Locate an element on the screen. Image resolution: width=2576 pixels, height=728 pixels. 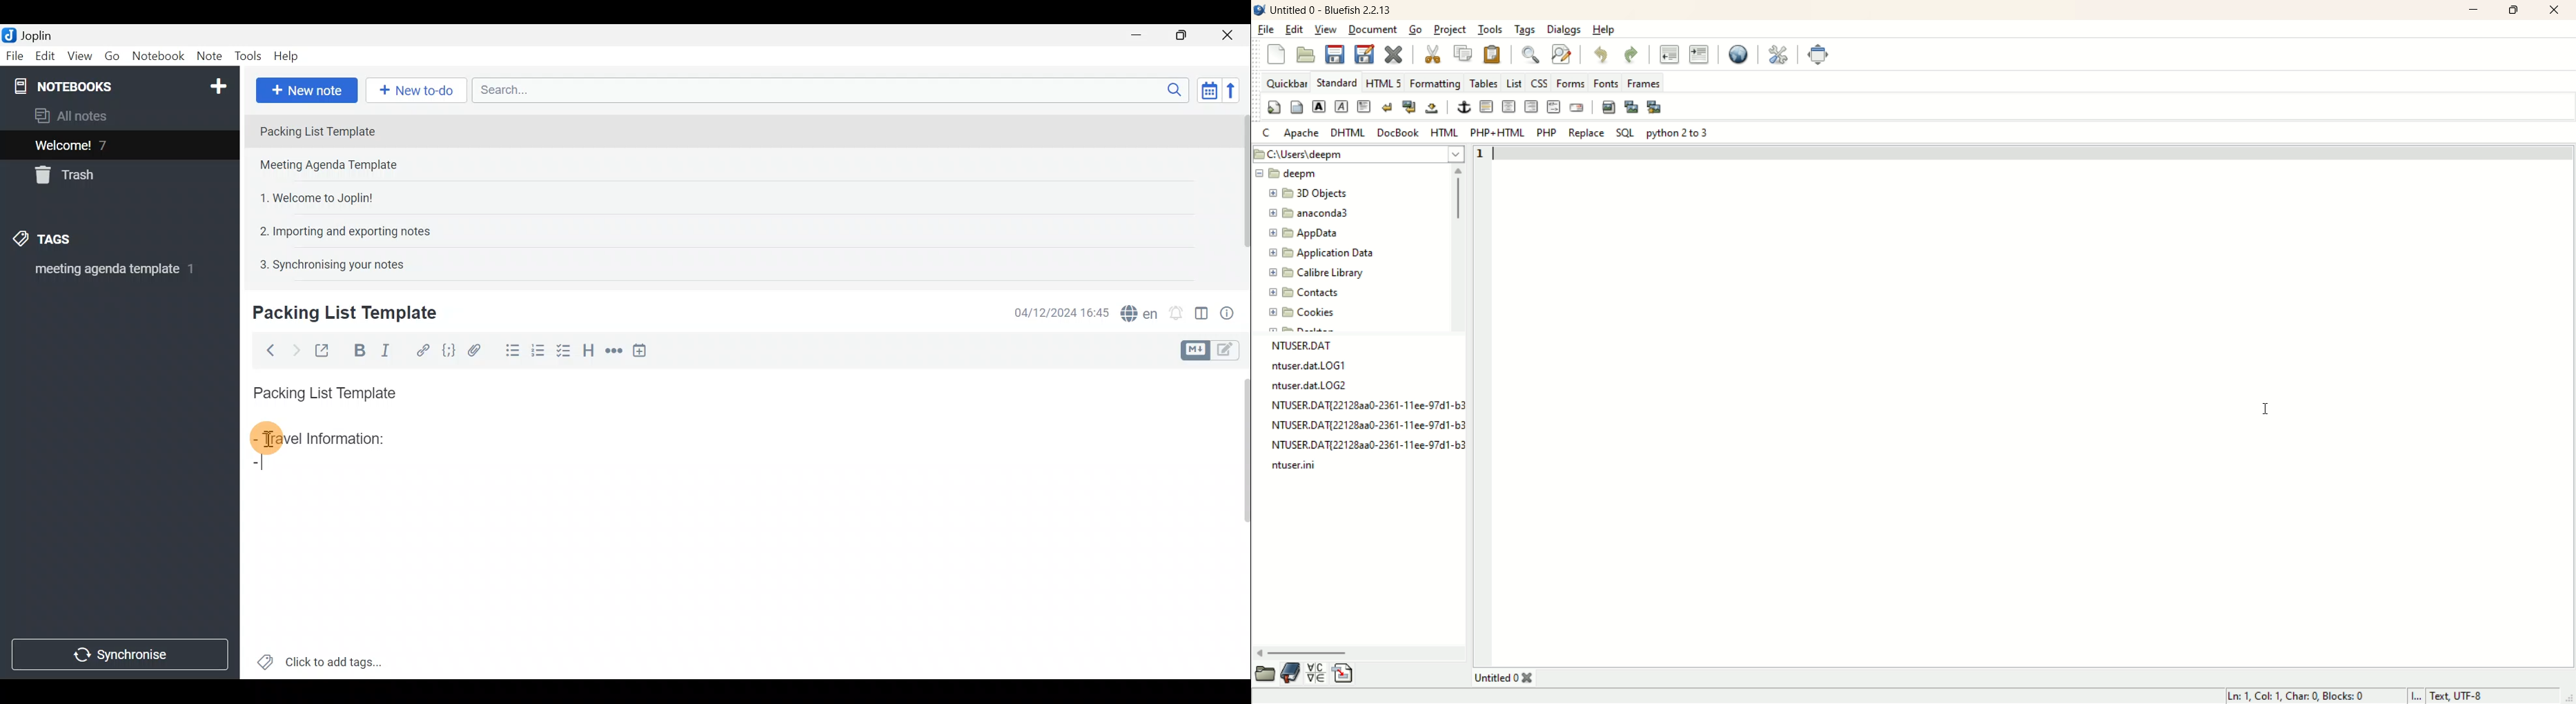
Hyperlink is located at coordinates (420, 349).